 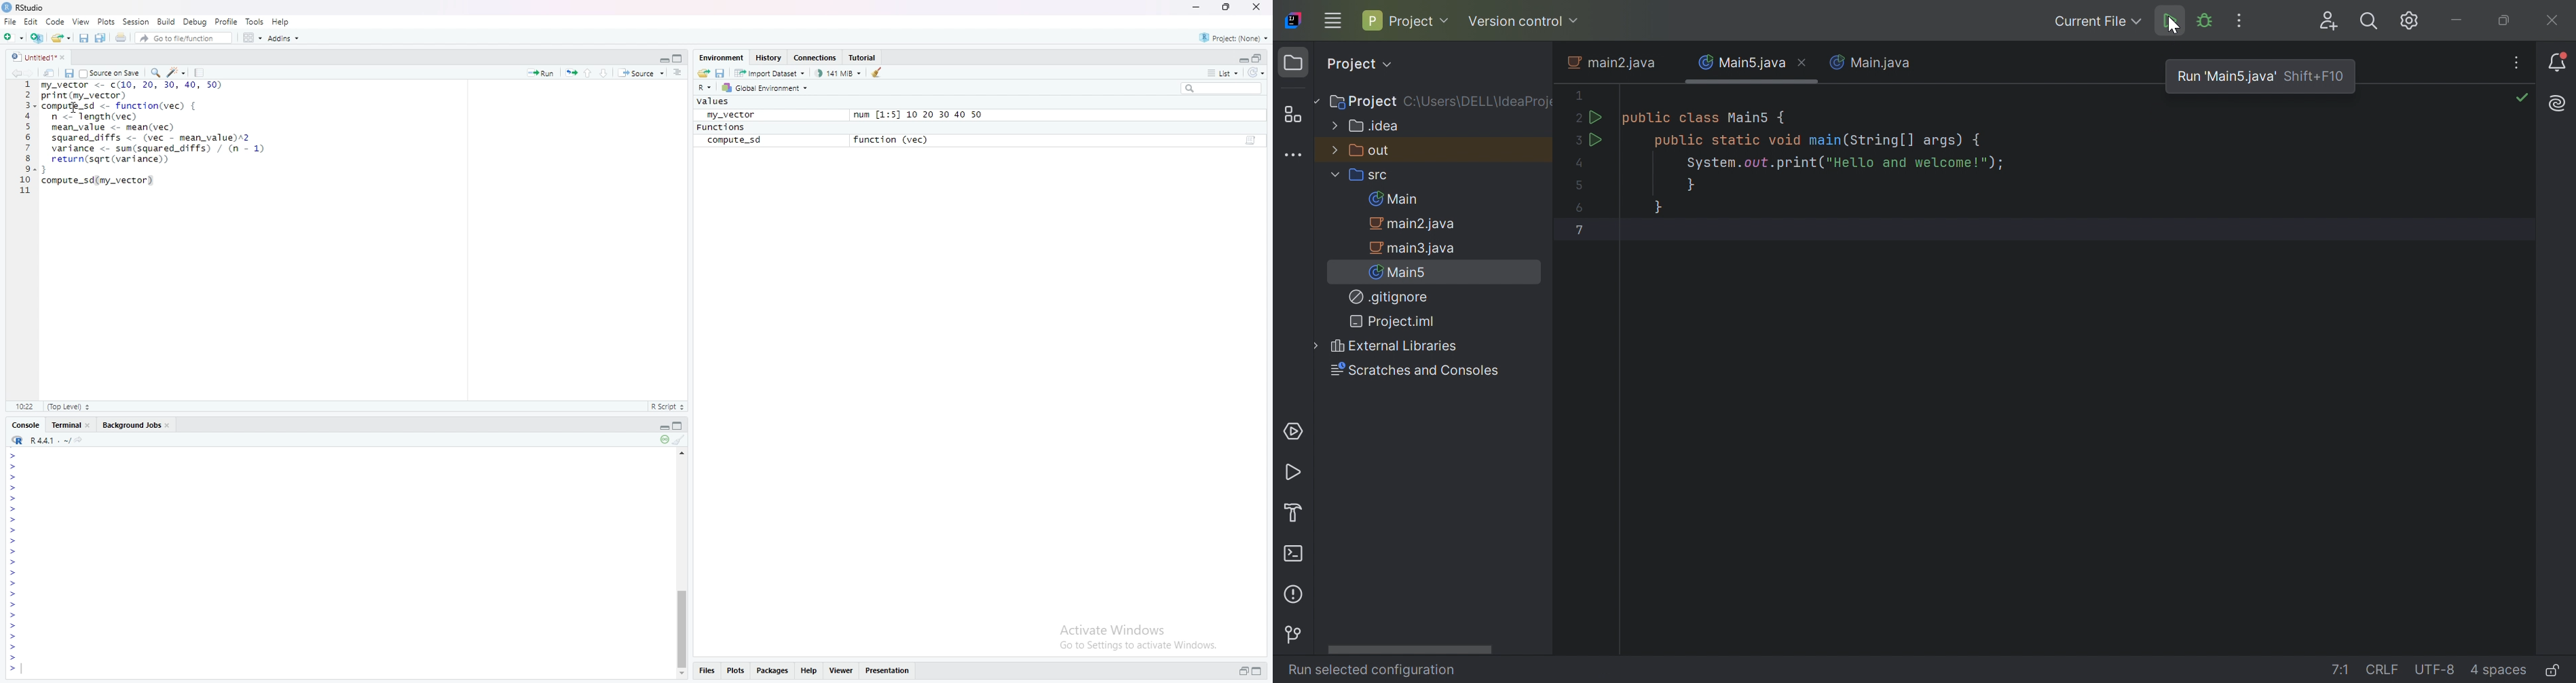 What do you see at coordinates (707, 670) in the screenshot?
I see `Files` at bounding box center [707, 670].